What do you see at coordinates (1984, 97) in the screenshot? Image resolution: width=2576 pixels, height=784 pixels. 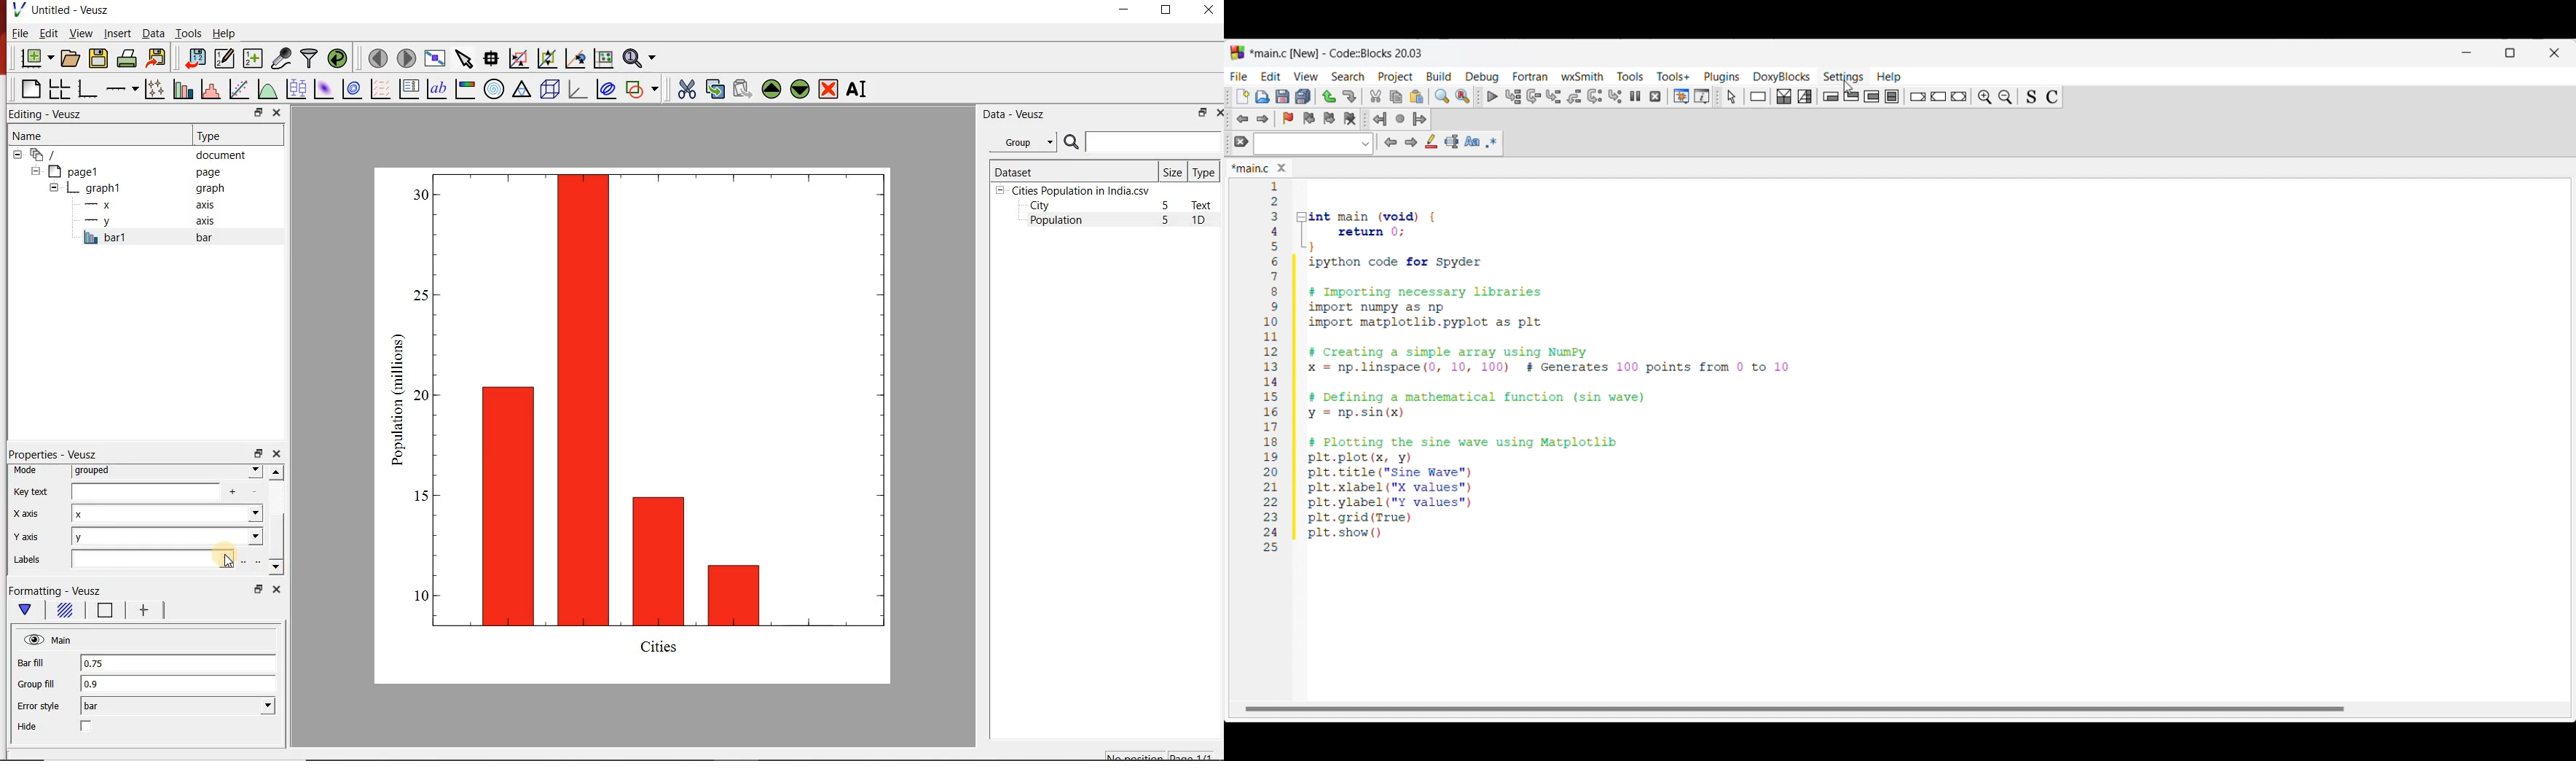 I see `Zoom in` at bounding box center [1984, 97].